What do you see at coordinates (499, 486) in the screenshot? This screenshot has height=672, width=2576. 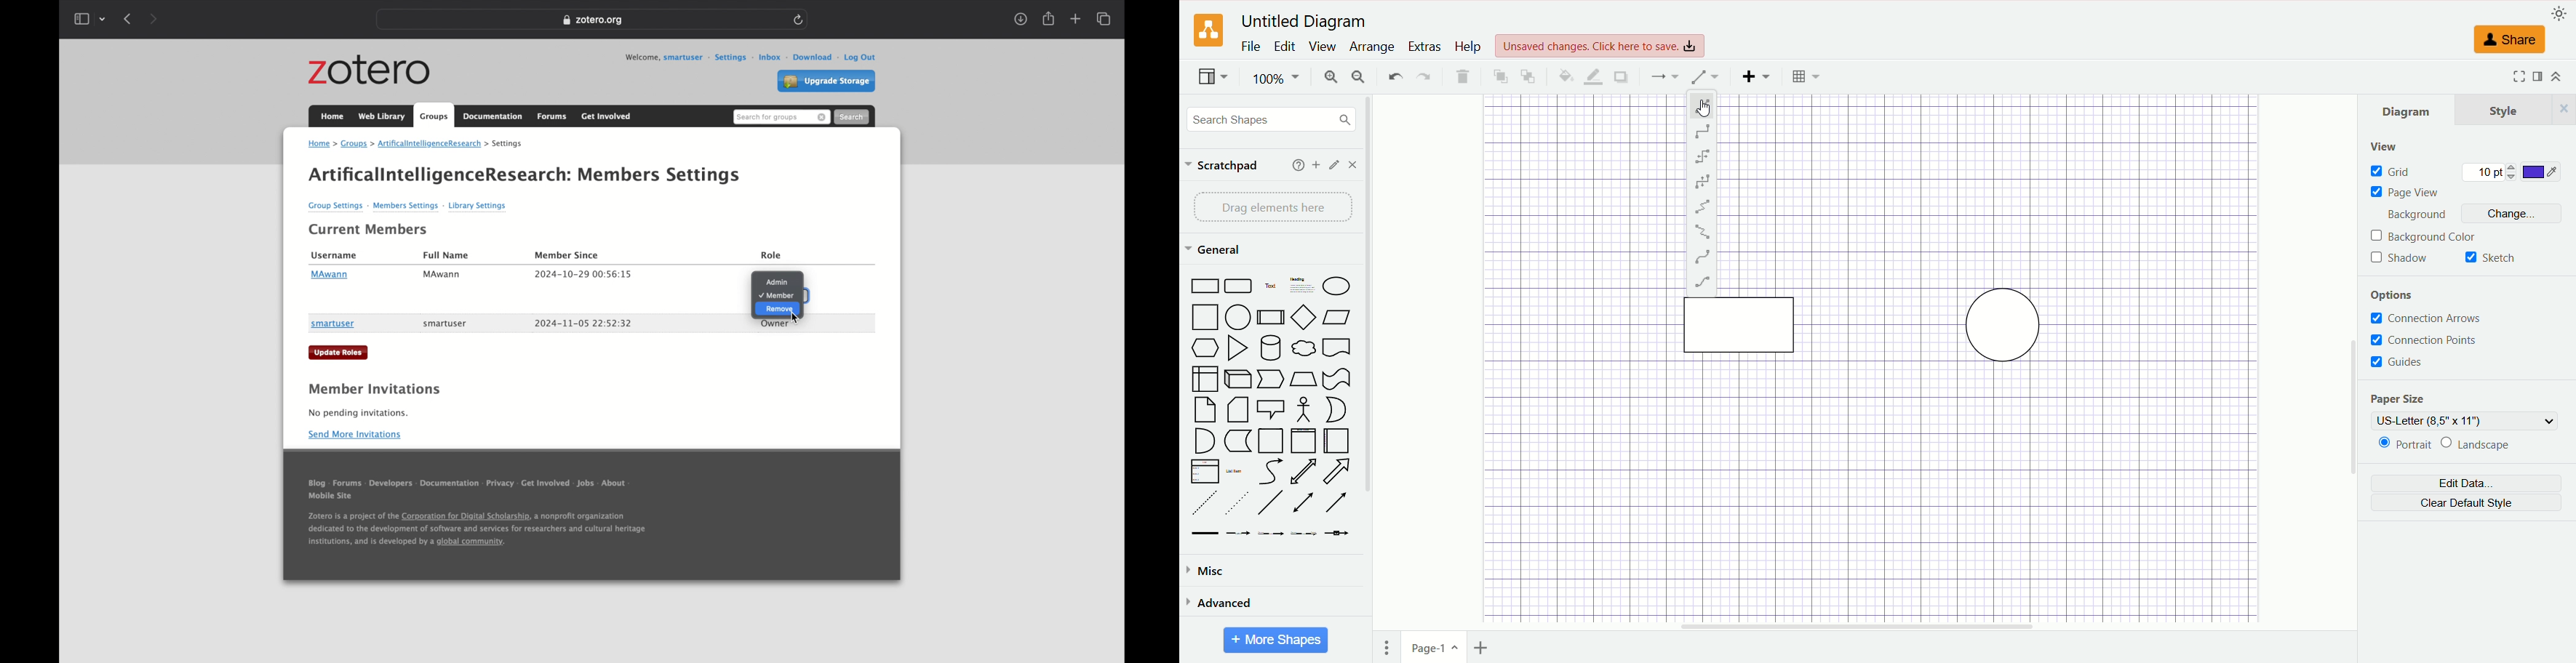 I see `privacy` at bounding box center [499, 486].